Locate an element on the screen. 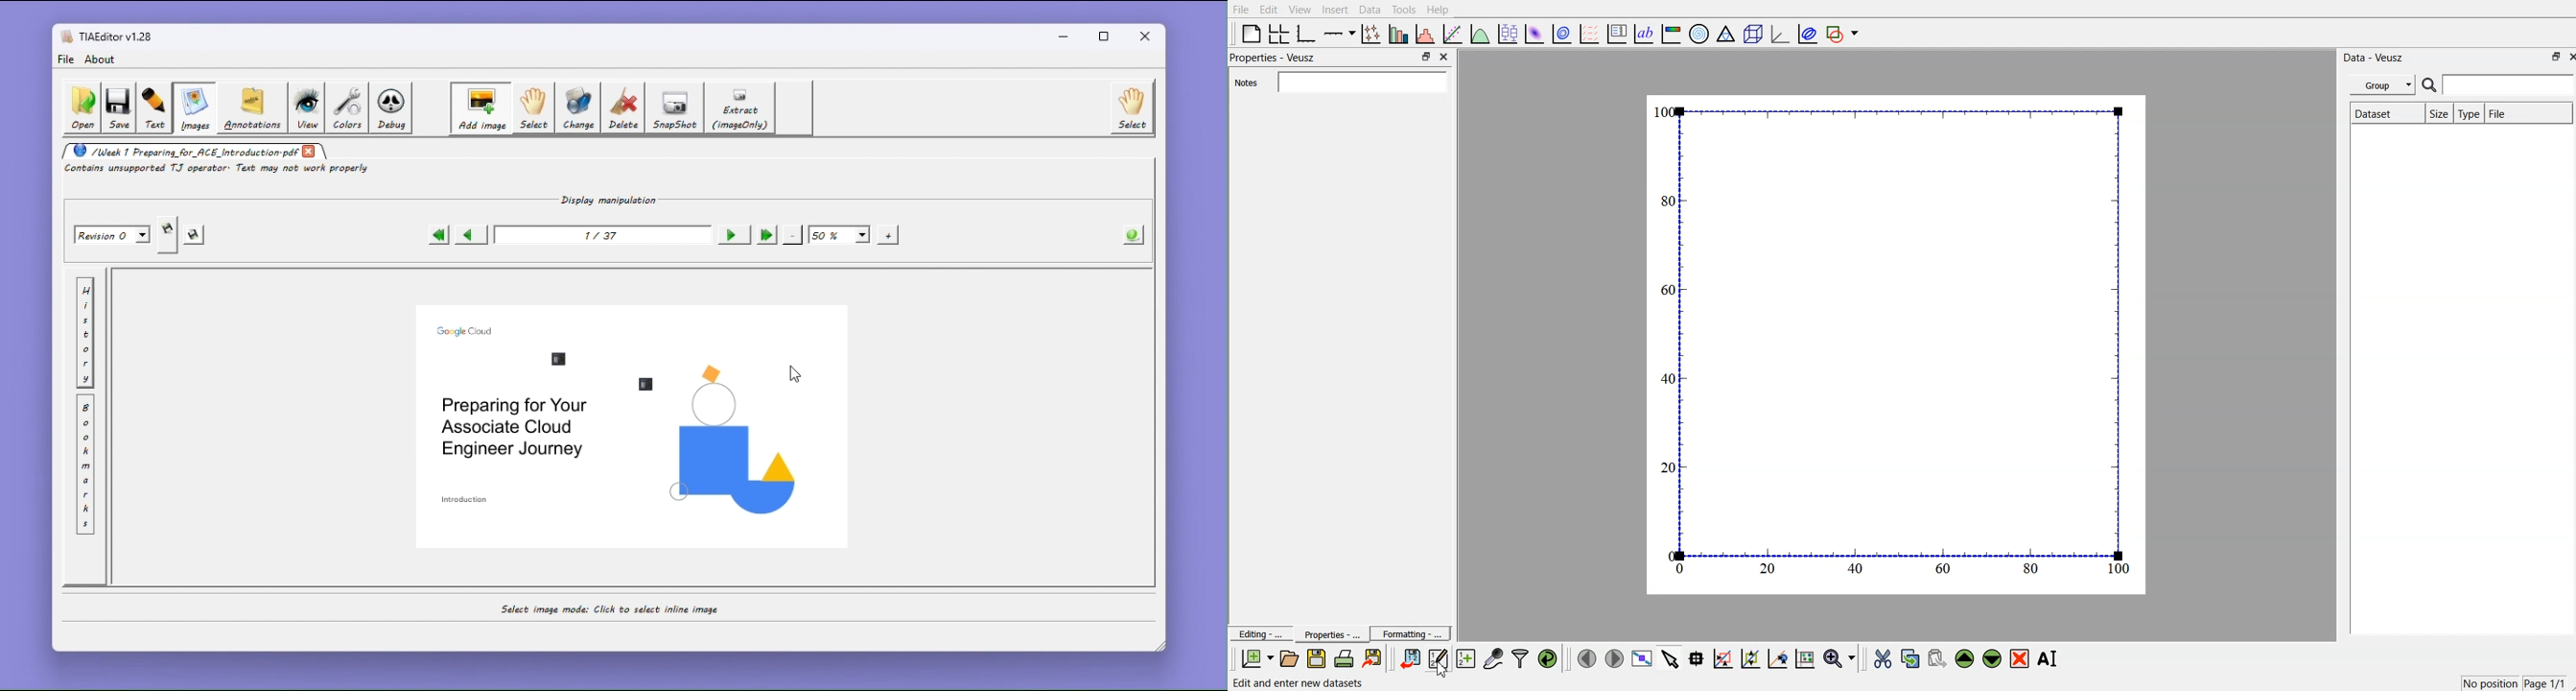 The image size is (2576, 700). create new dataset is located at coordinates (1465, 656).